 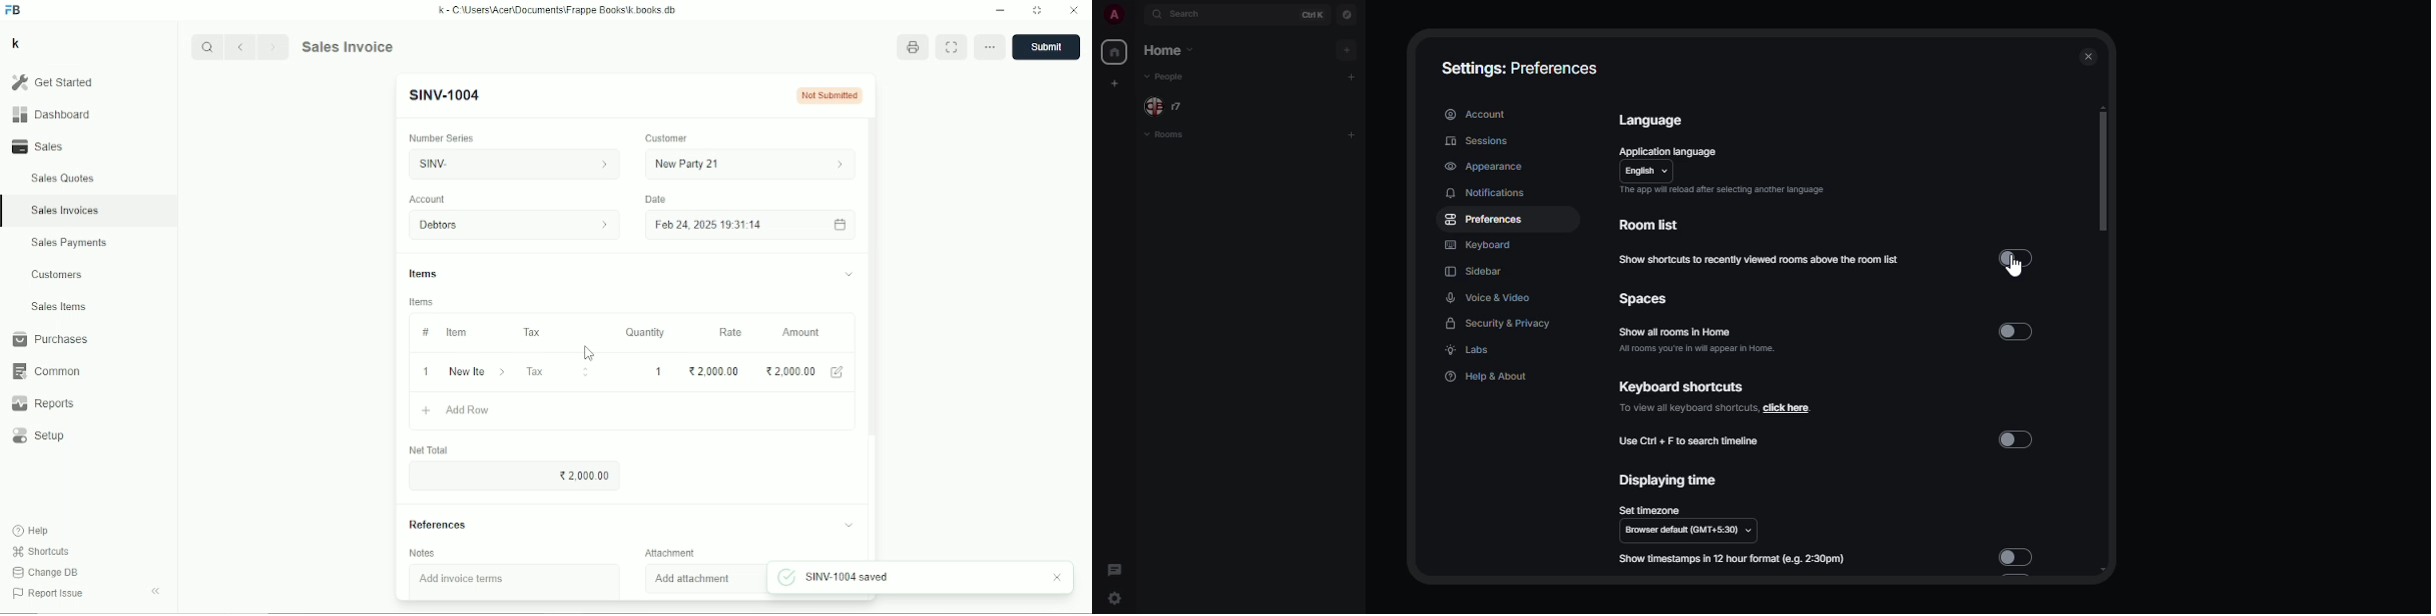 I want to click on ctrl K, so click(x=1313, y=14).